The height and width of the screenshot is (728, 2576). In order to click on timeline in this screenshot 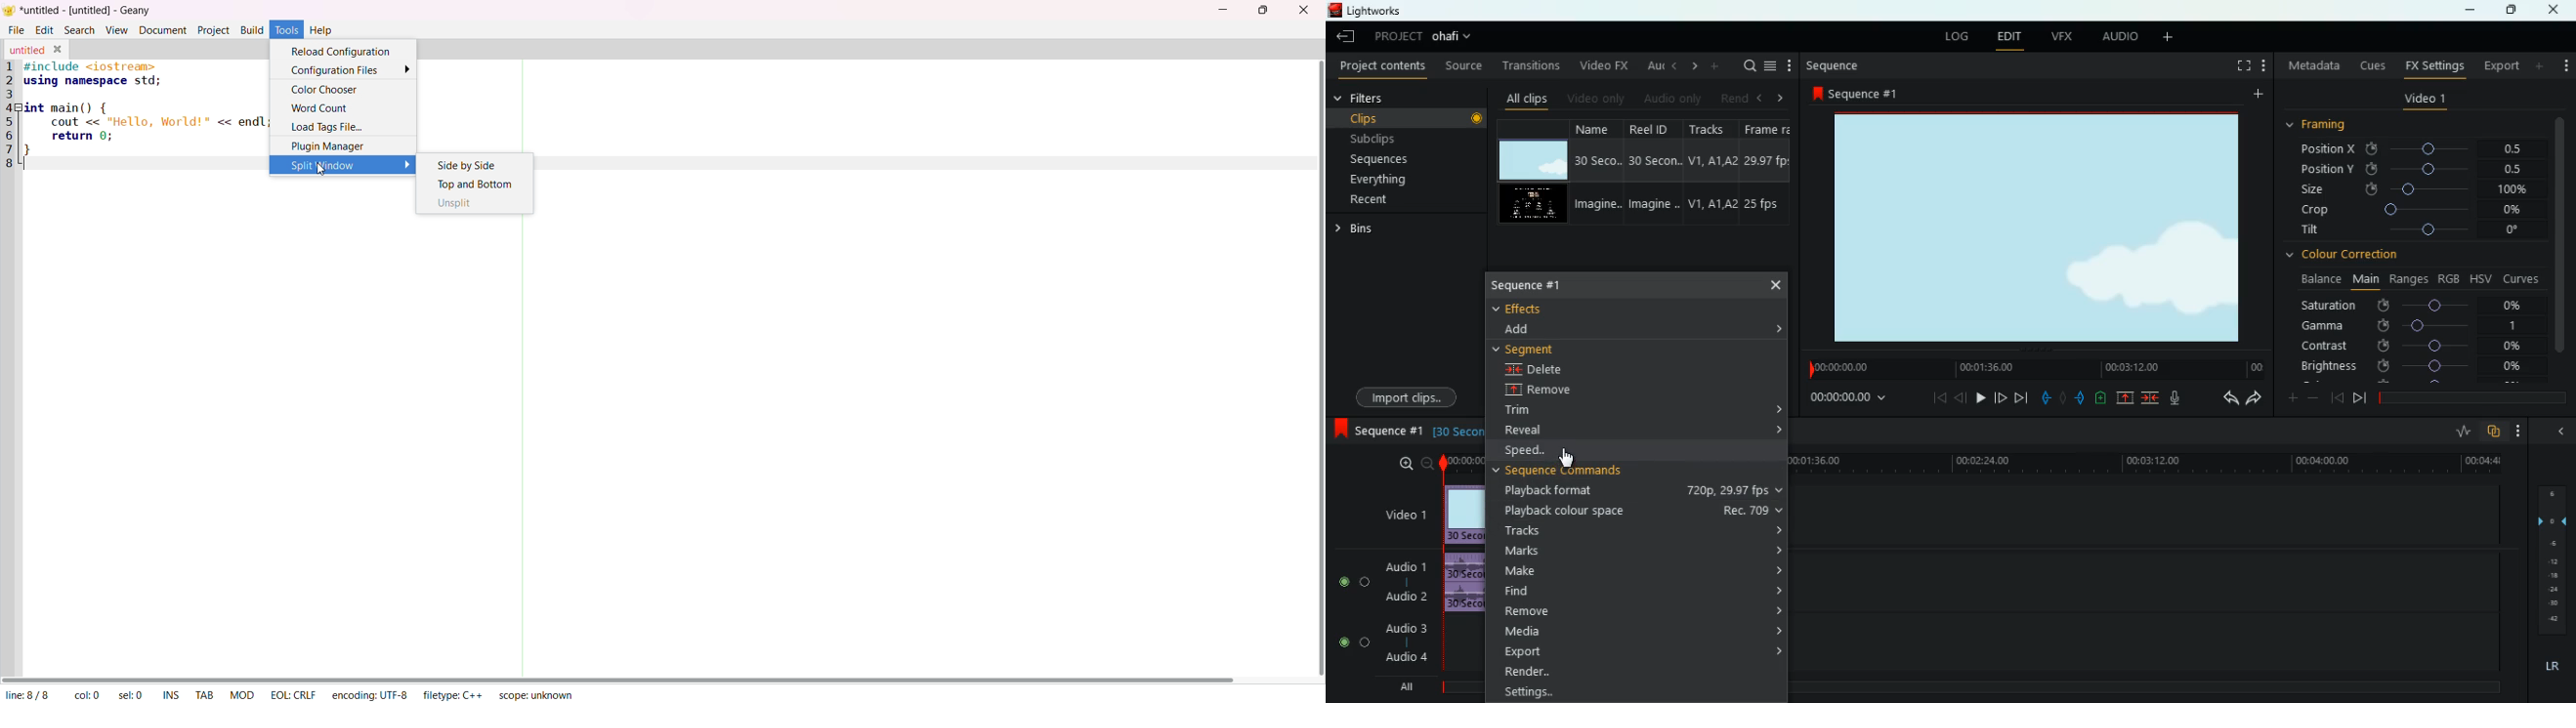, I will do `click(2469, 395)`.